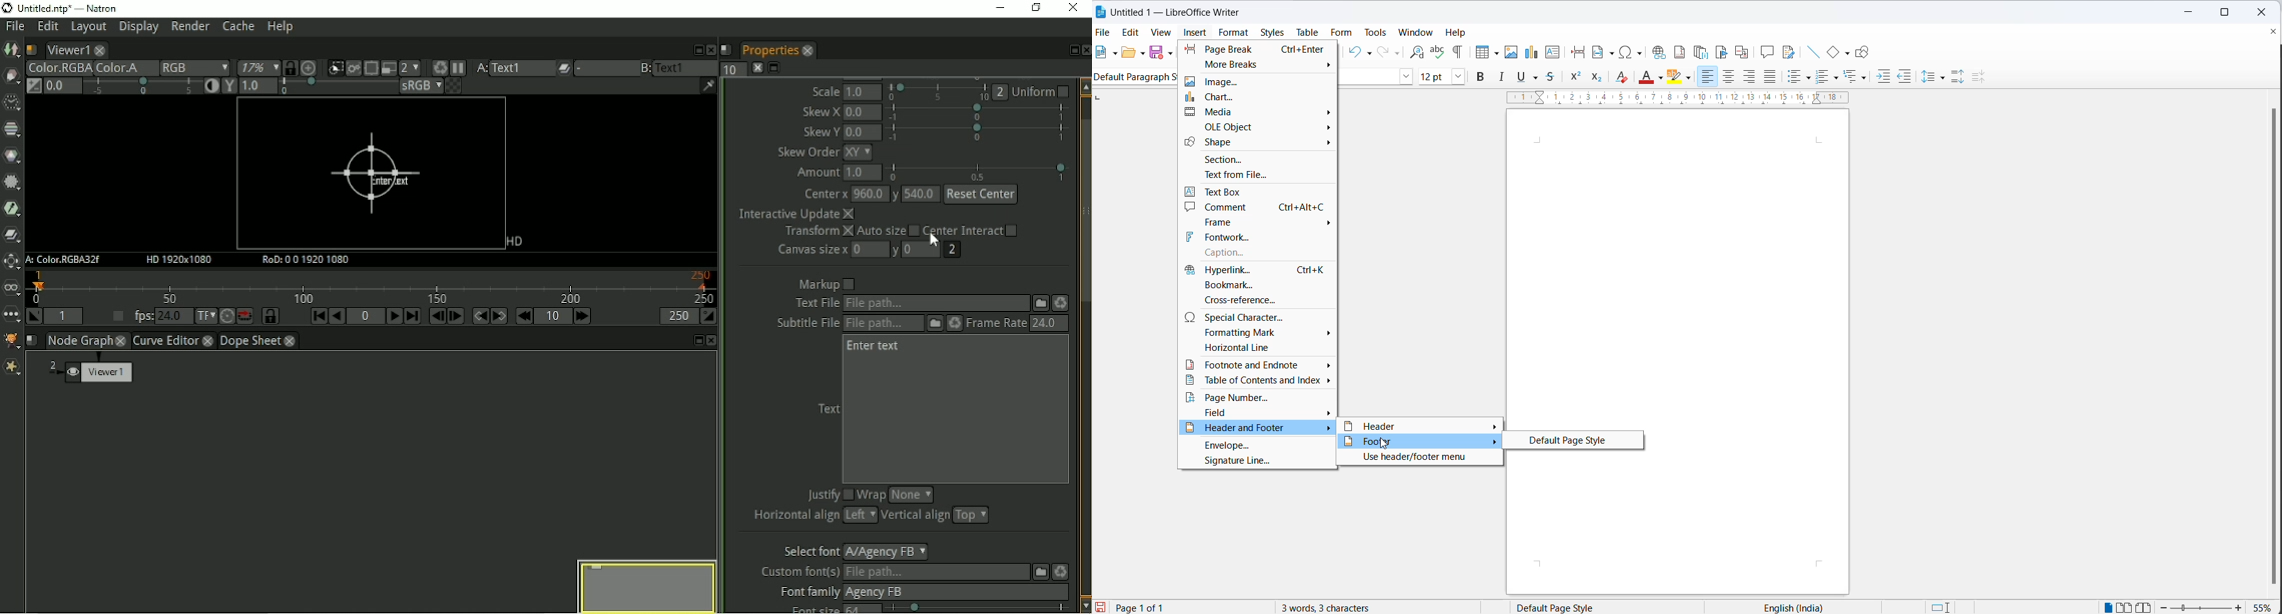 The width and height of the screenshot is (2296, 616). I want to click on close, so click(2267, 31).